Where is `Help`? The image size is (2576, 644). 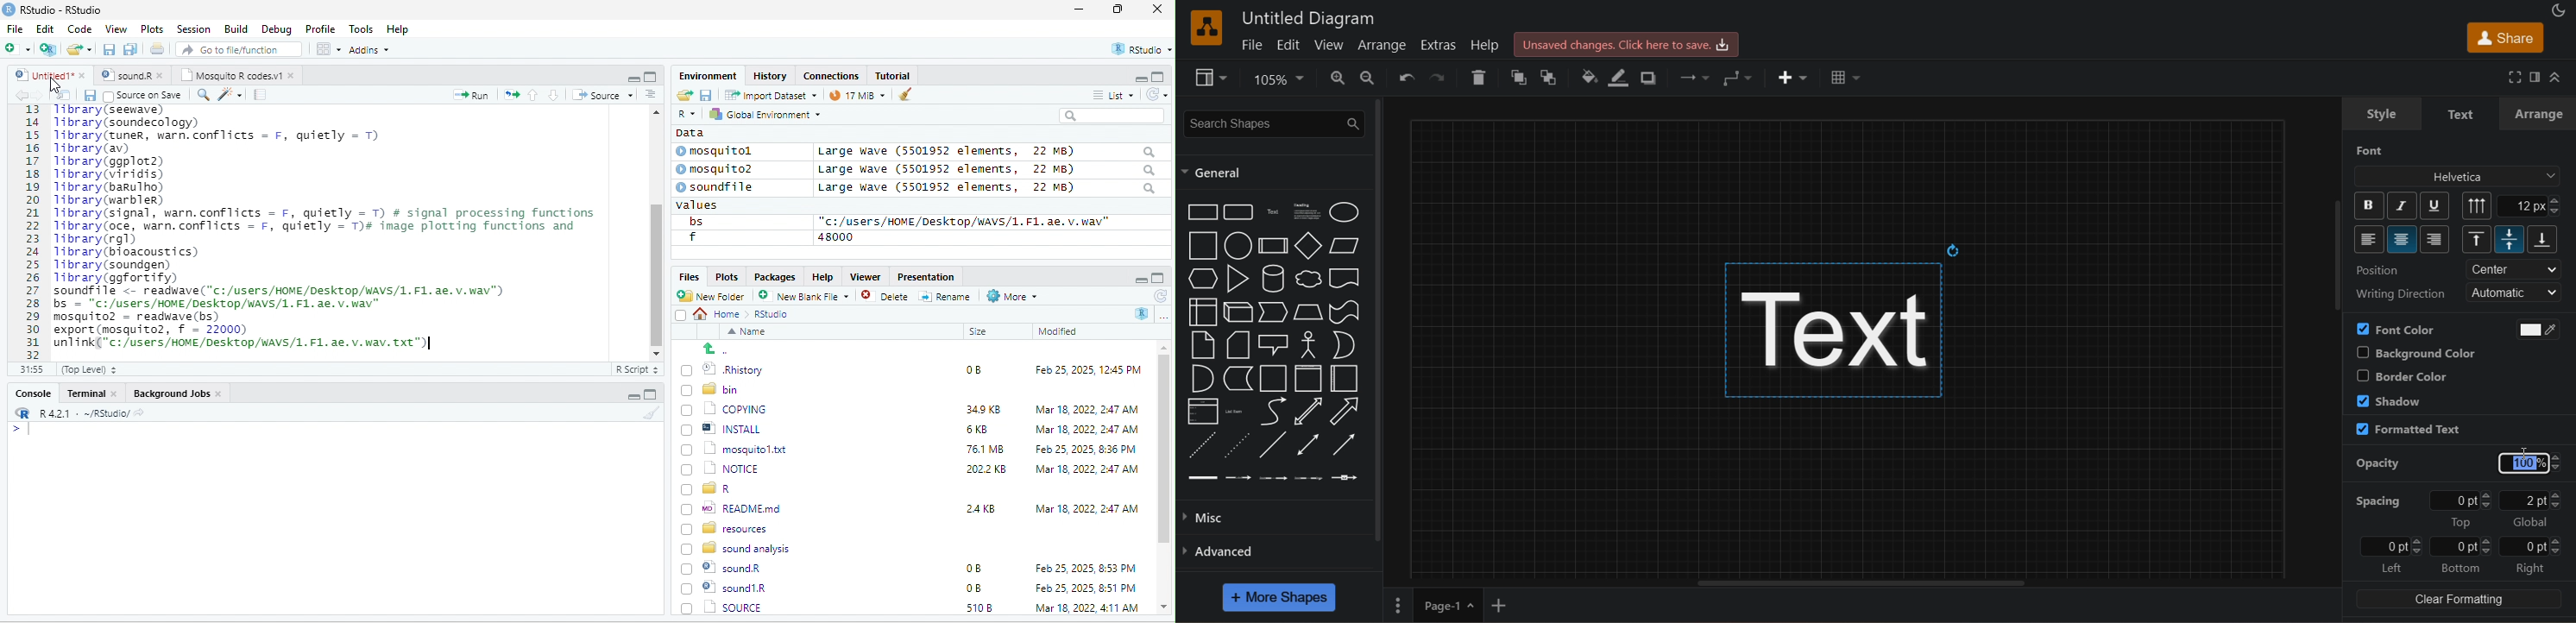
Help is located at coordinates (399, 30).